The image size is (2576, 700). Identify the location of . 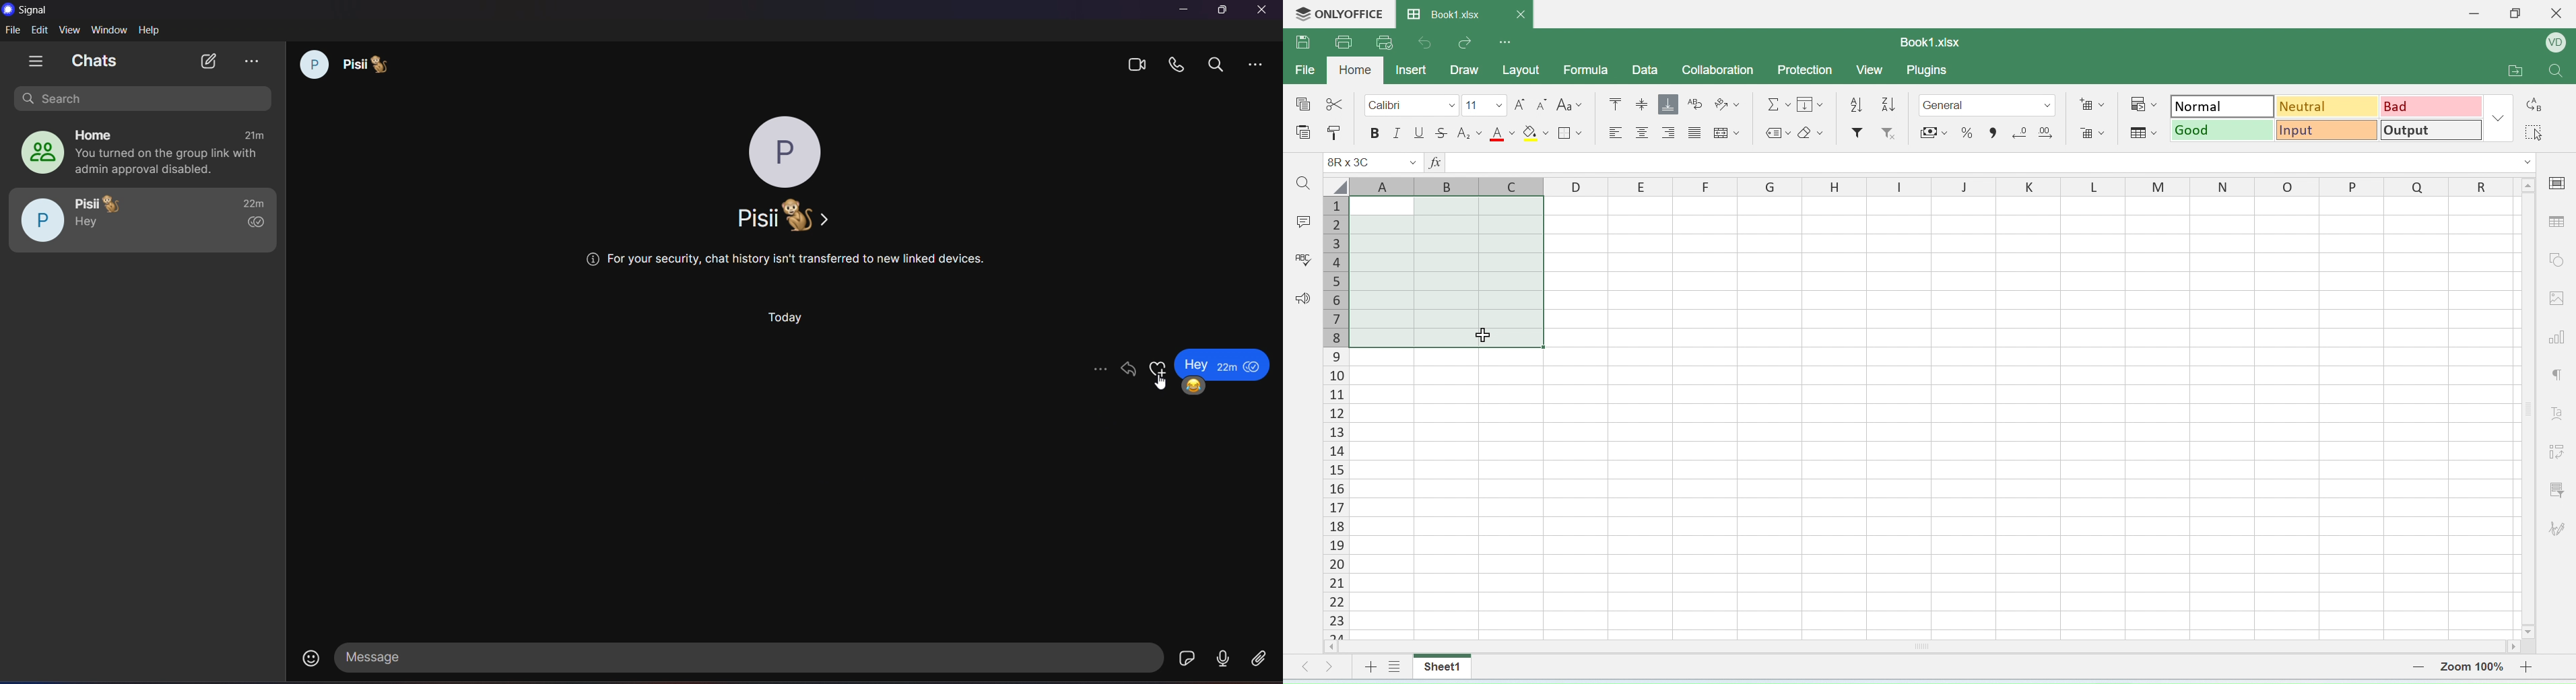
(1503, 134).